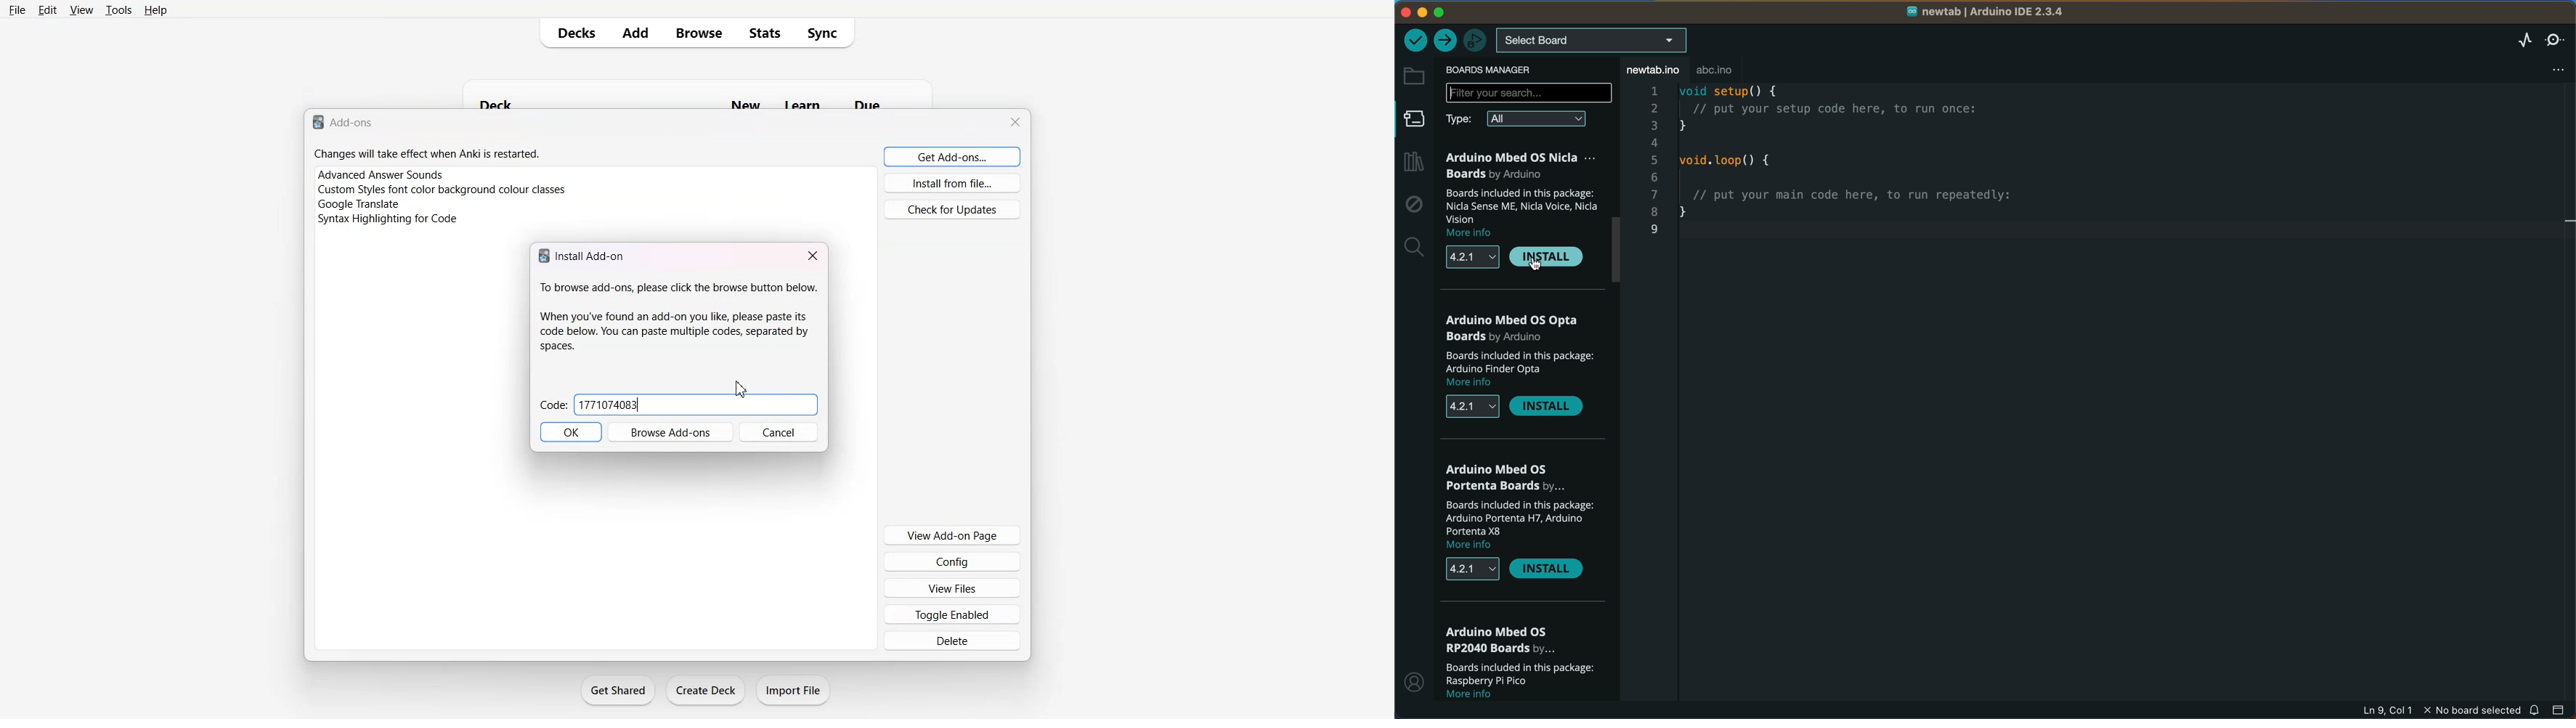 This screenshot has height=728, width=2576. Describe the element at coordinates (678, 317) in the screenshot. I see `to browse add-ons, please click the browse button below.` at that location.